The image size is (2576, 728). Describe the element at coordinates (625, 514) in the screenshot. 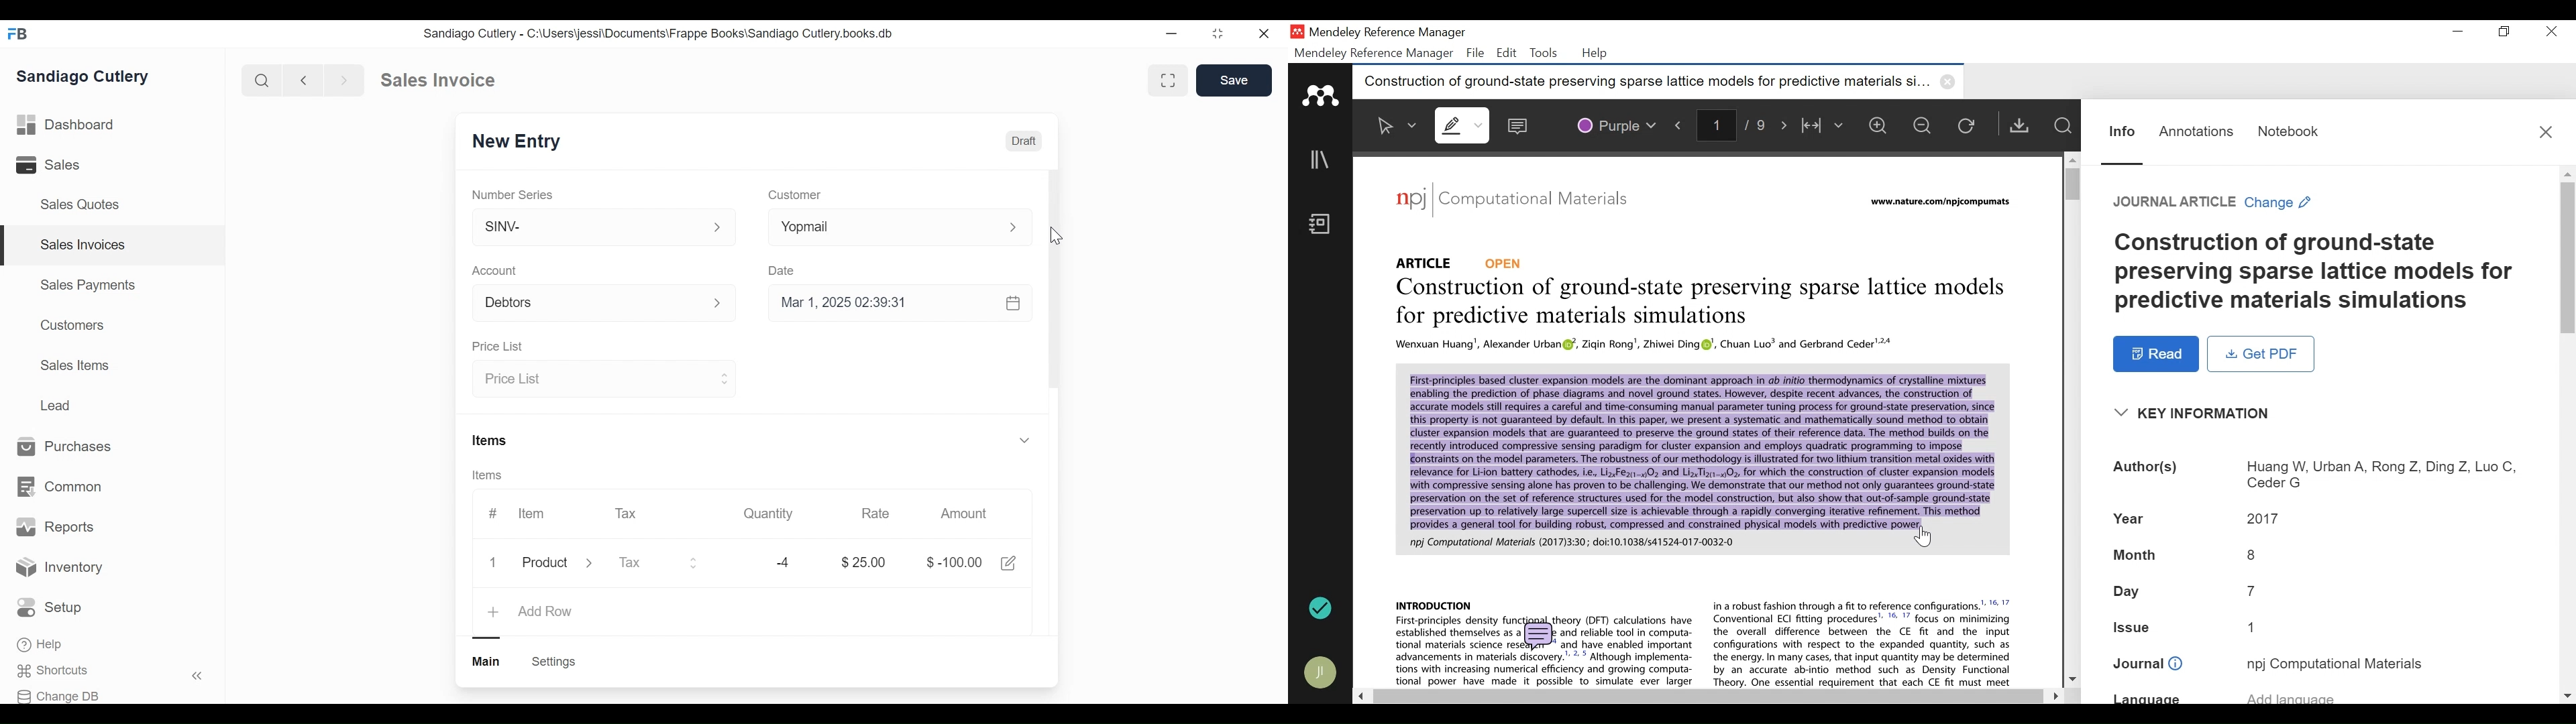

I see `Tax` at that location.